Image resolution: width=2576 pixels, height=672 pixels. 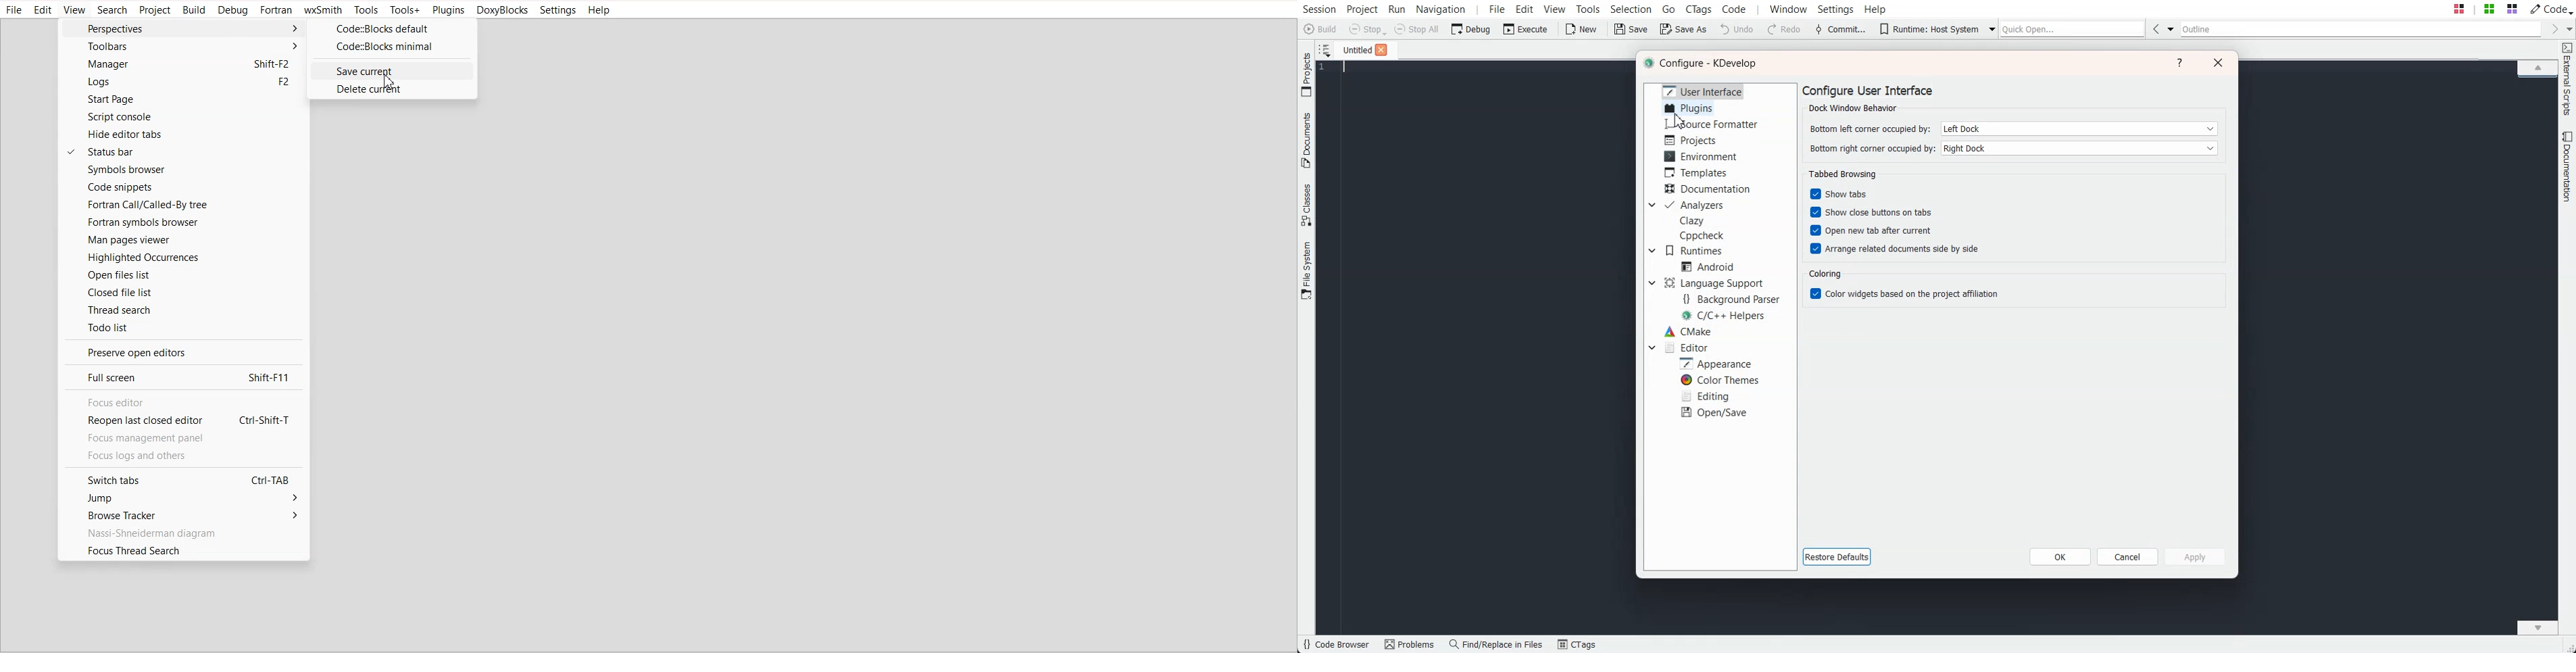 I want to click on Switch tabs, so click(x=180, y=479).